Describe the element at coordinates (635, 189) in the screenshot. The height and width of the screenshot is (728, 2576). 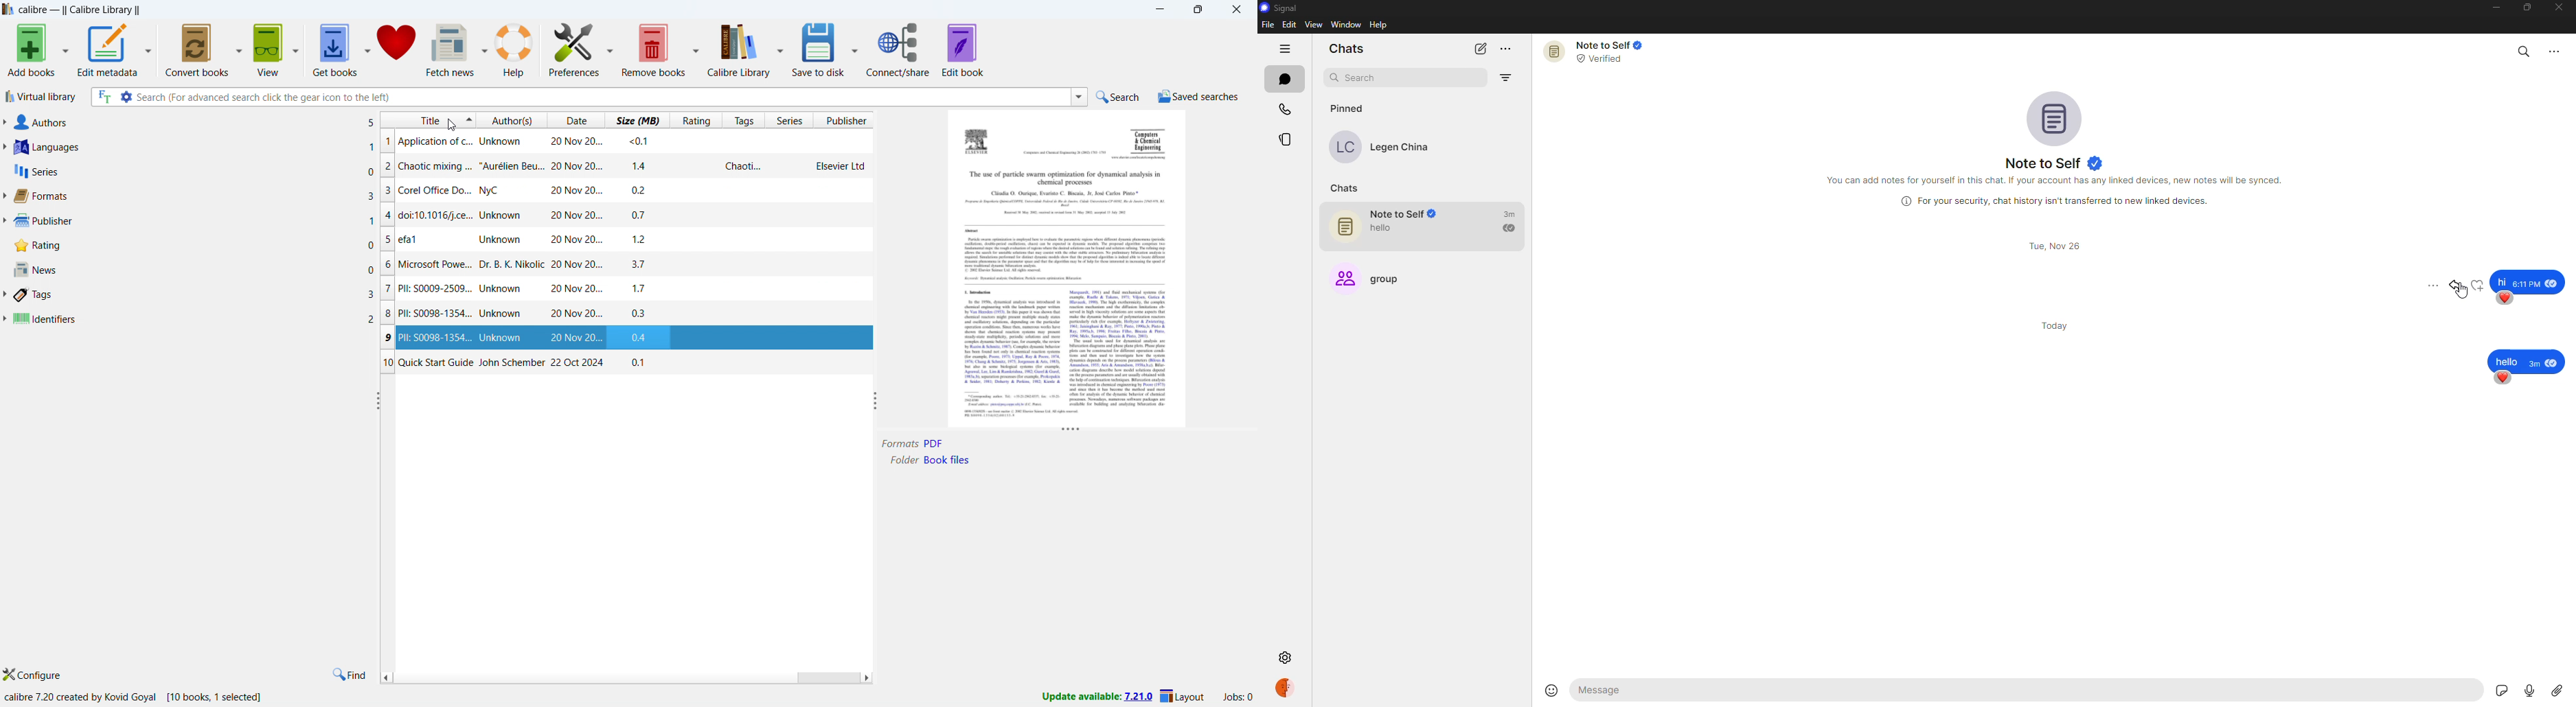
I see `02` at that location.